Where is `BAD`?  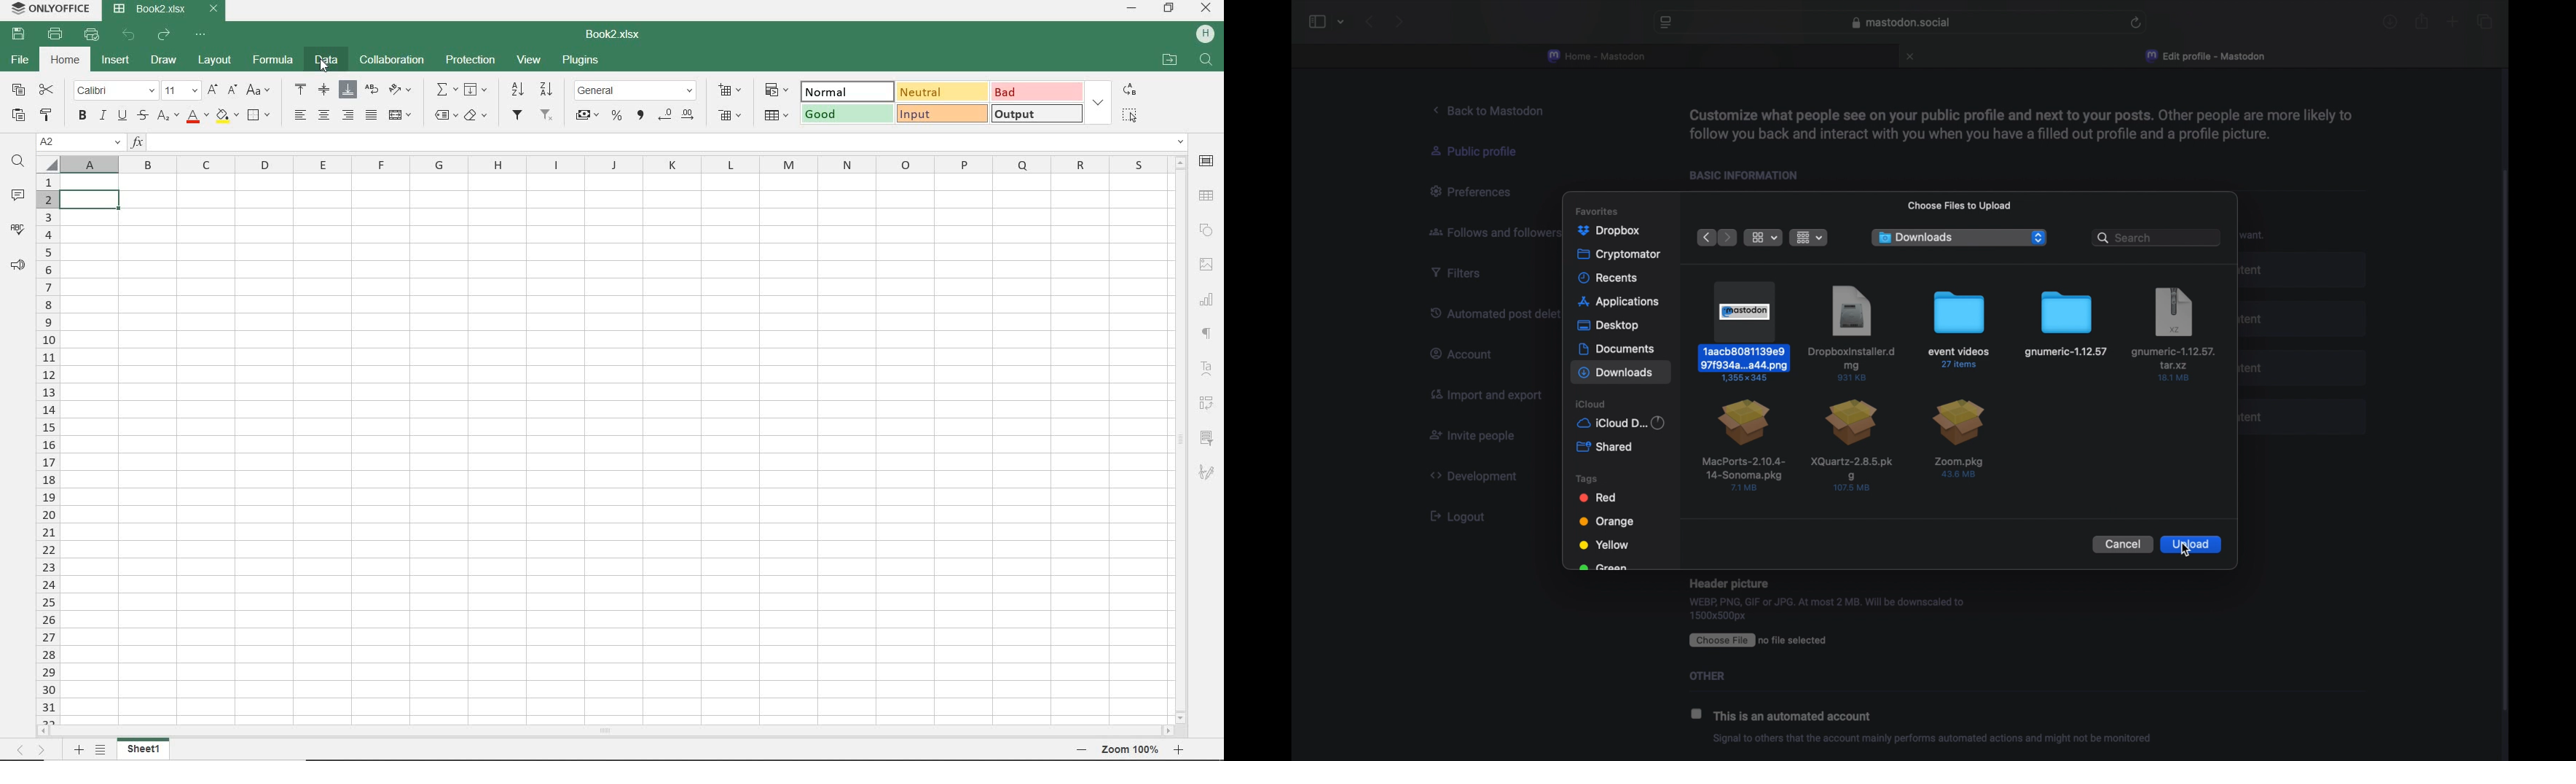 BAD is located at coordinates (1037, 92).